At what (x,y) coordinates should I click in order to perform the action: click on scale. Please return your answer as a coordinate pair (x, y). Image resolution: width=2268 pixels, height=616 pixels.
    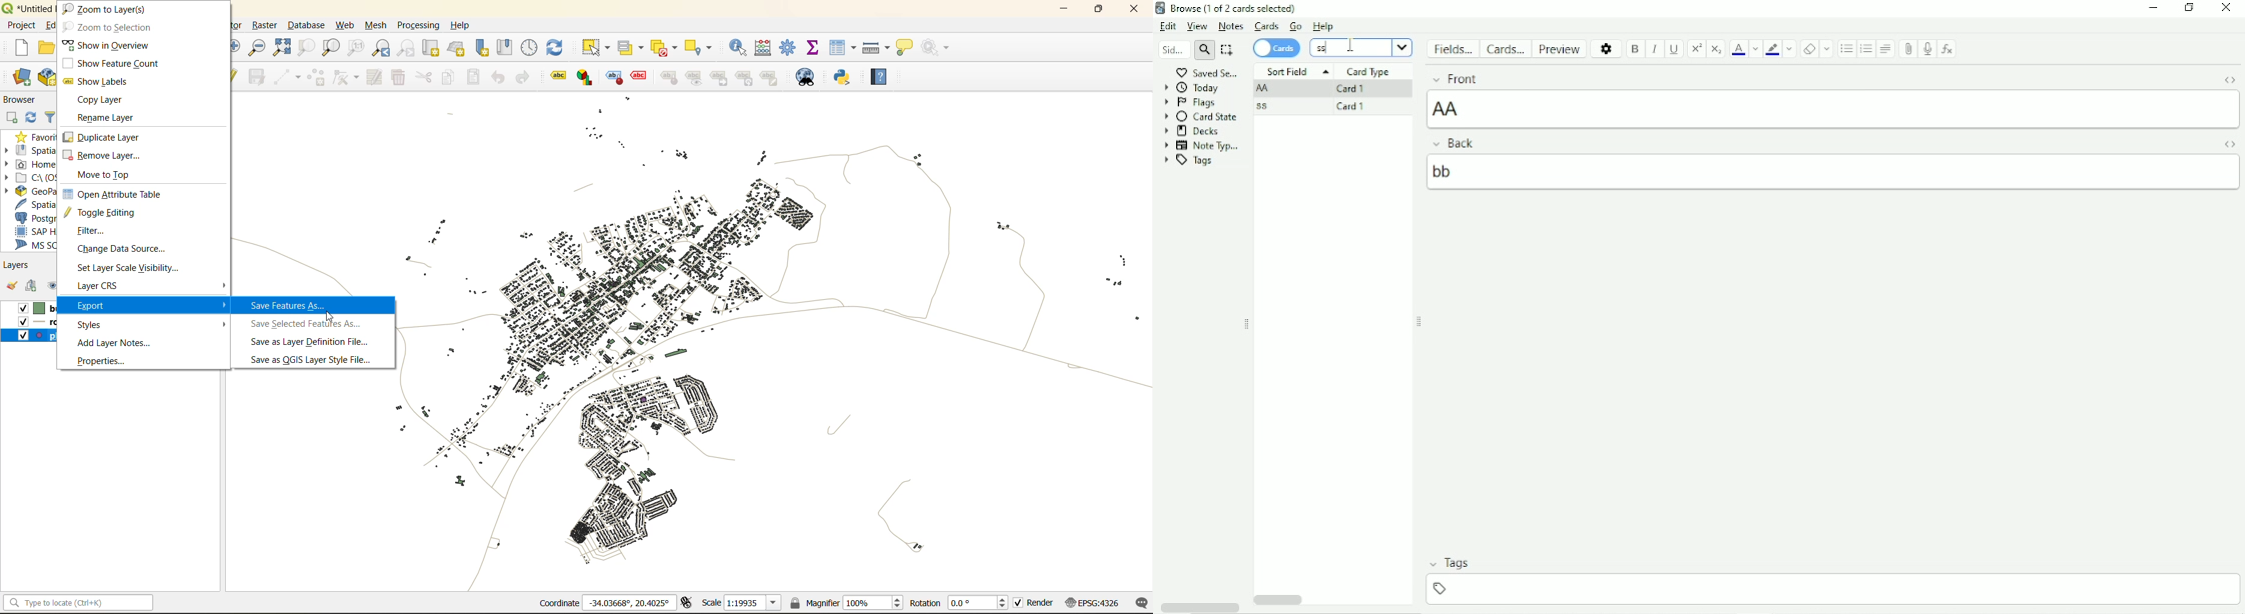
    Looking at the image, I should click on (743, 604).